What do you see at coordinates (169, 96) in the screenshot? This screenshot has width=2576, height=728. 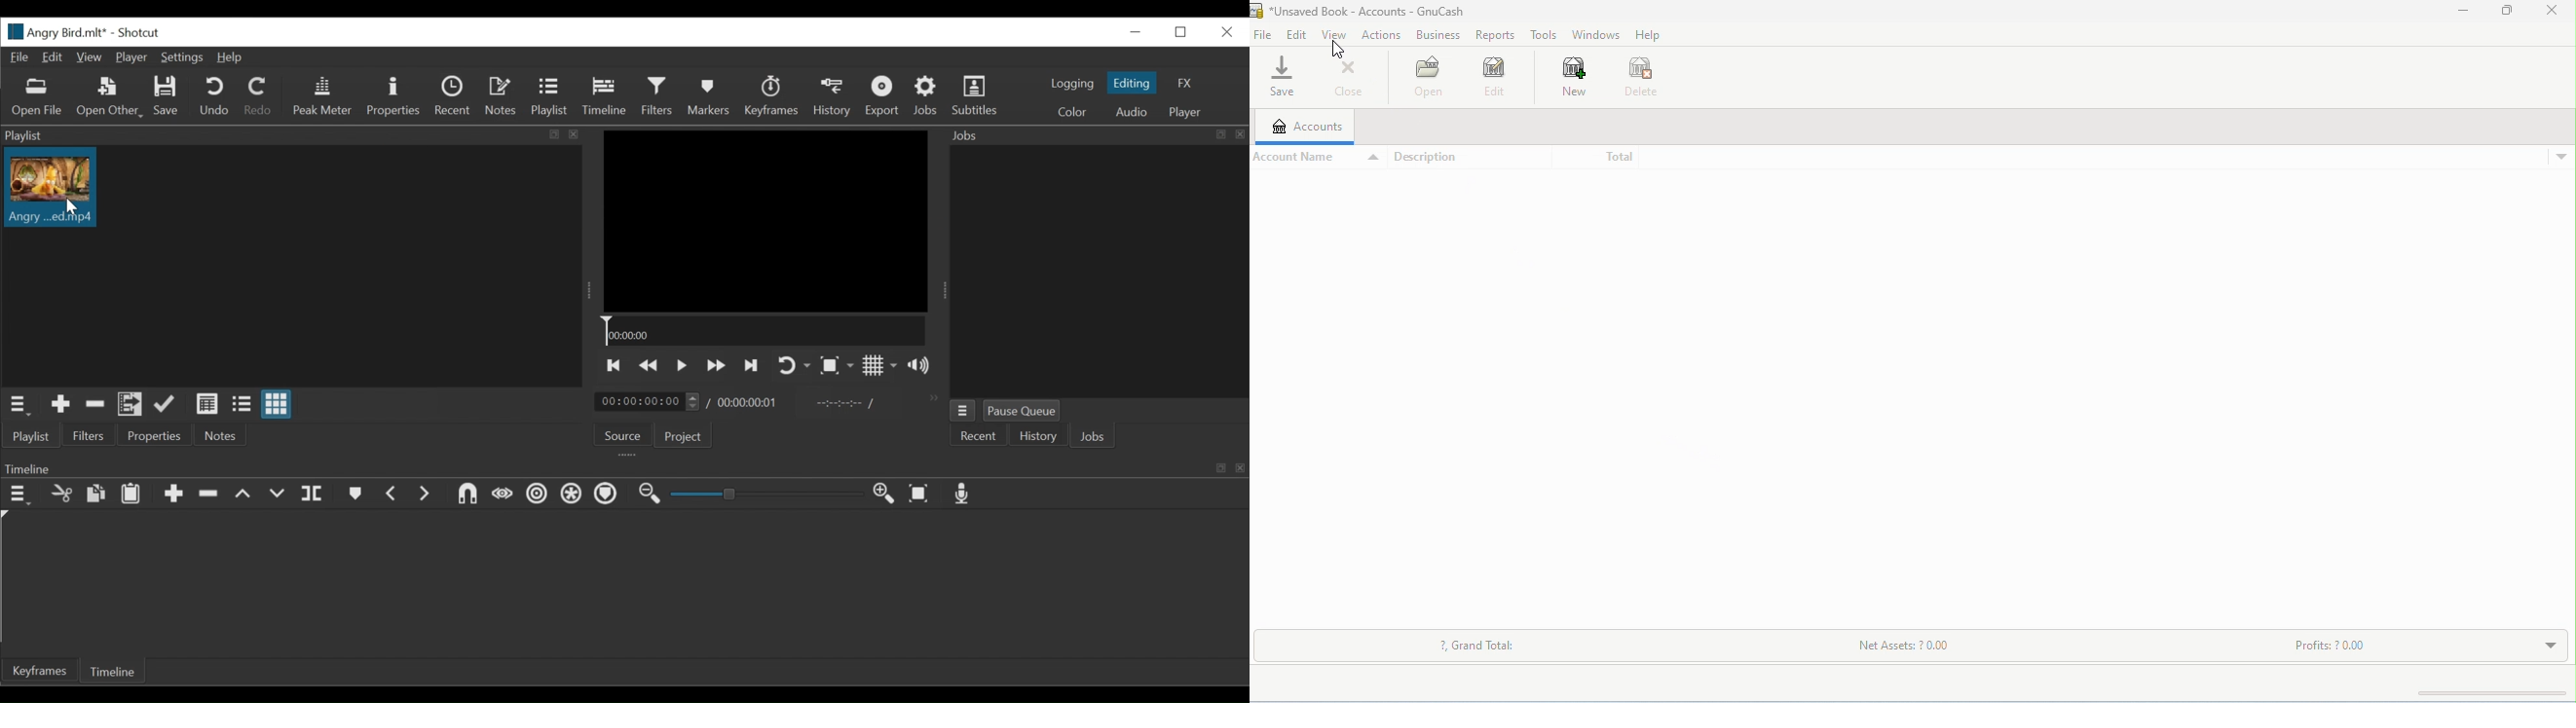 I see `Save` at bounding box center [169, 96].